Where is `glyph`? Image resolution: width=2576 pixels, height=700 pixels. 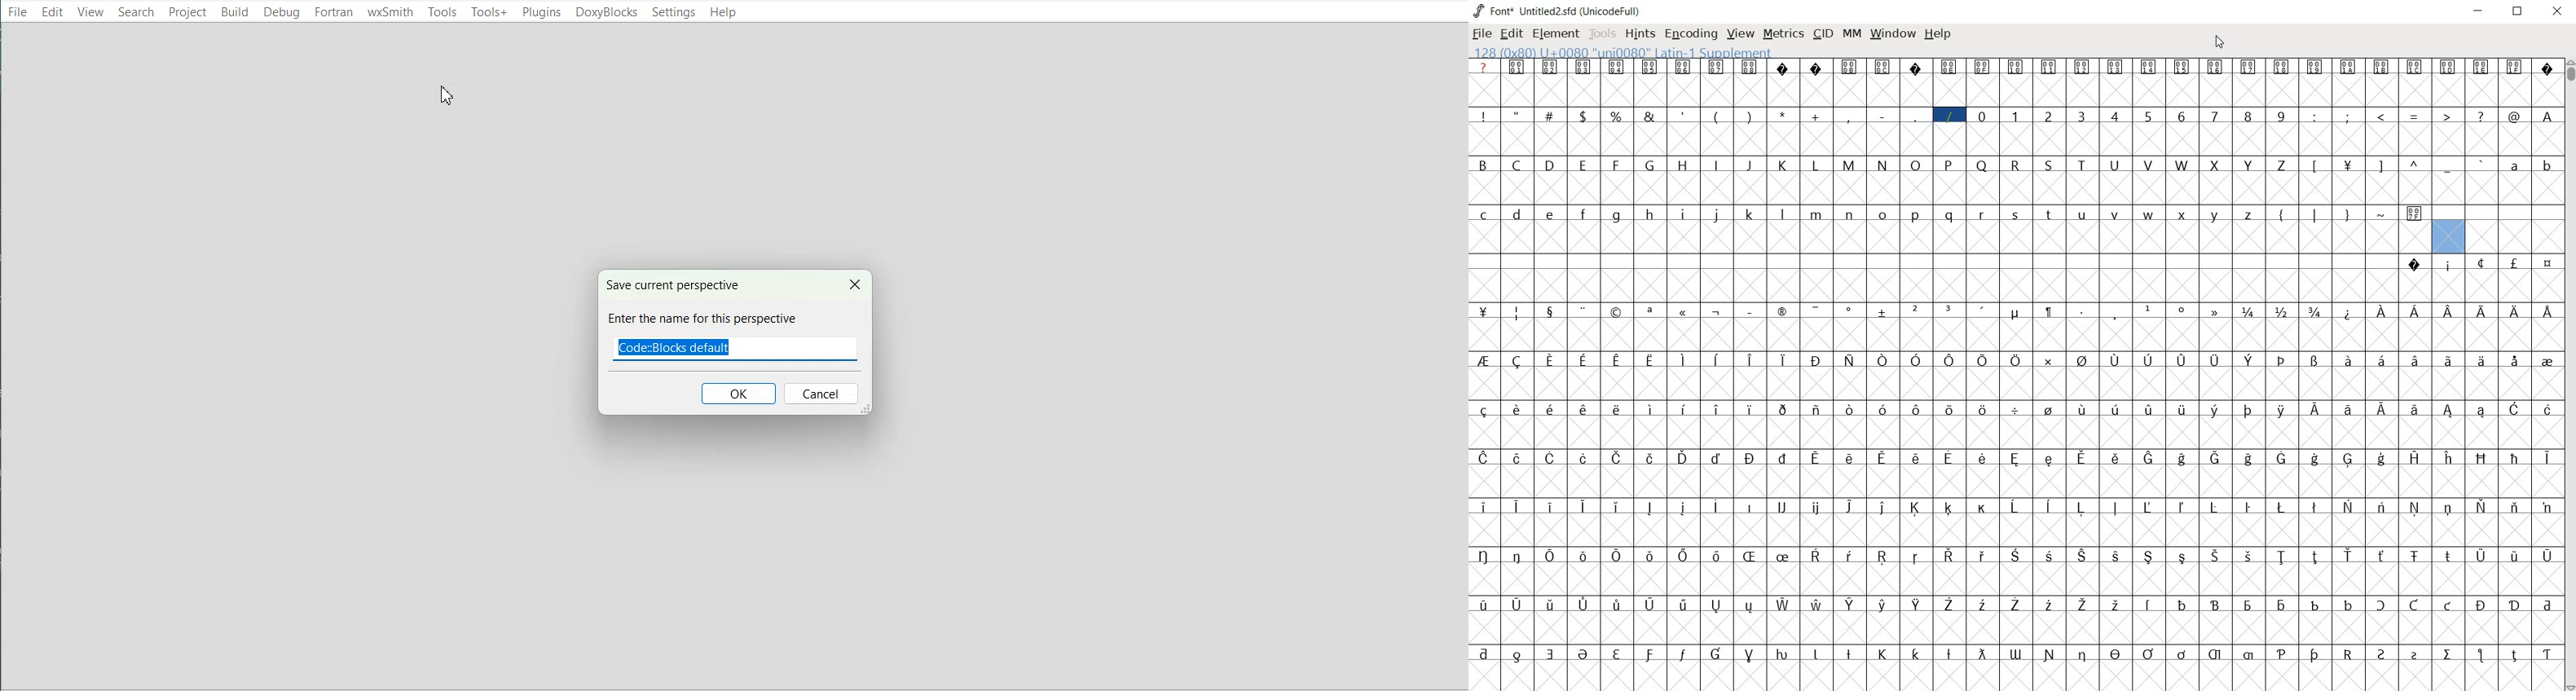
glyph is located at coordinates (2149, 557).